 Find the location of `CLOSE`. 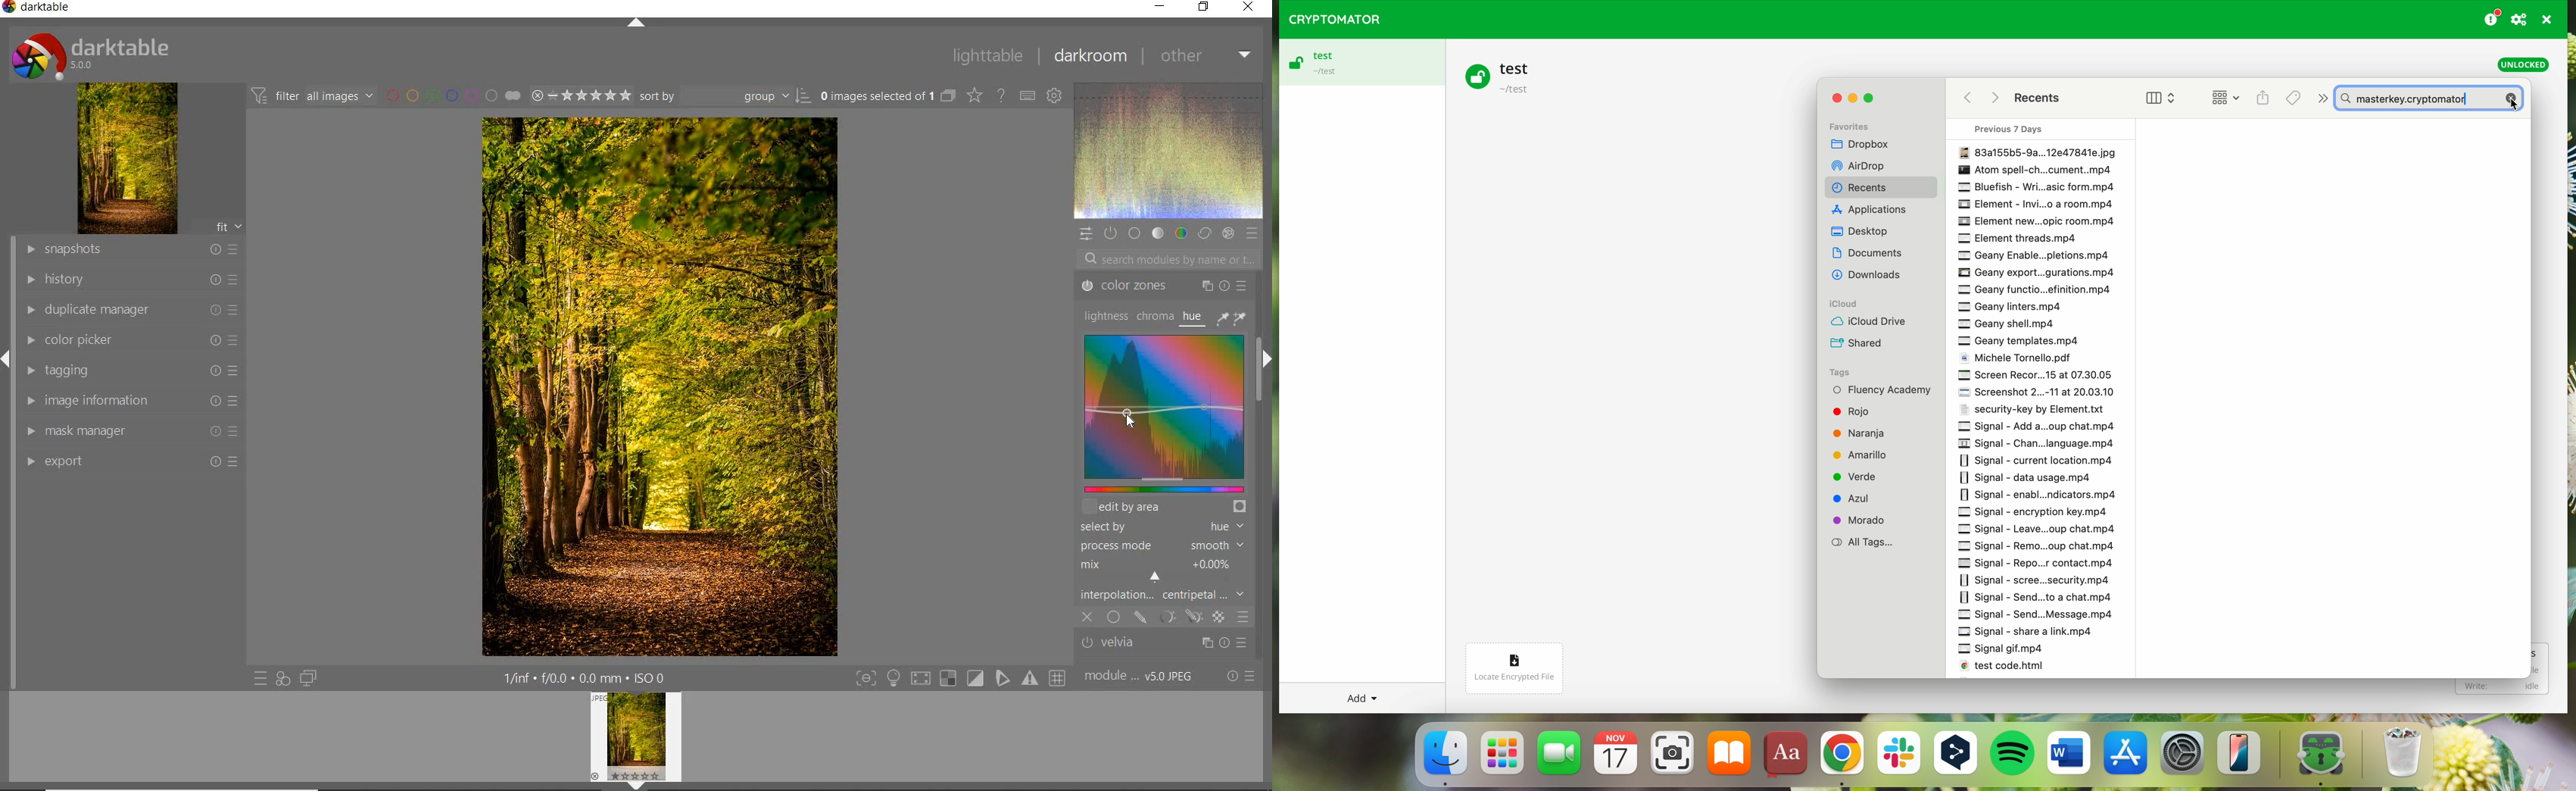

CLOSE is located at coordinates (1253, 8).